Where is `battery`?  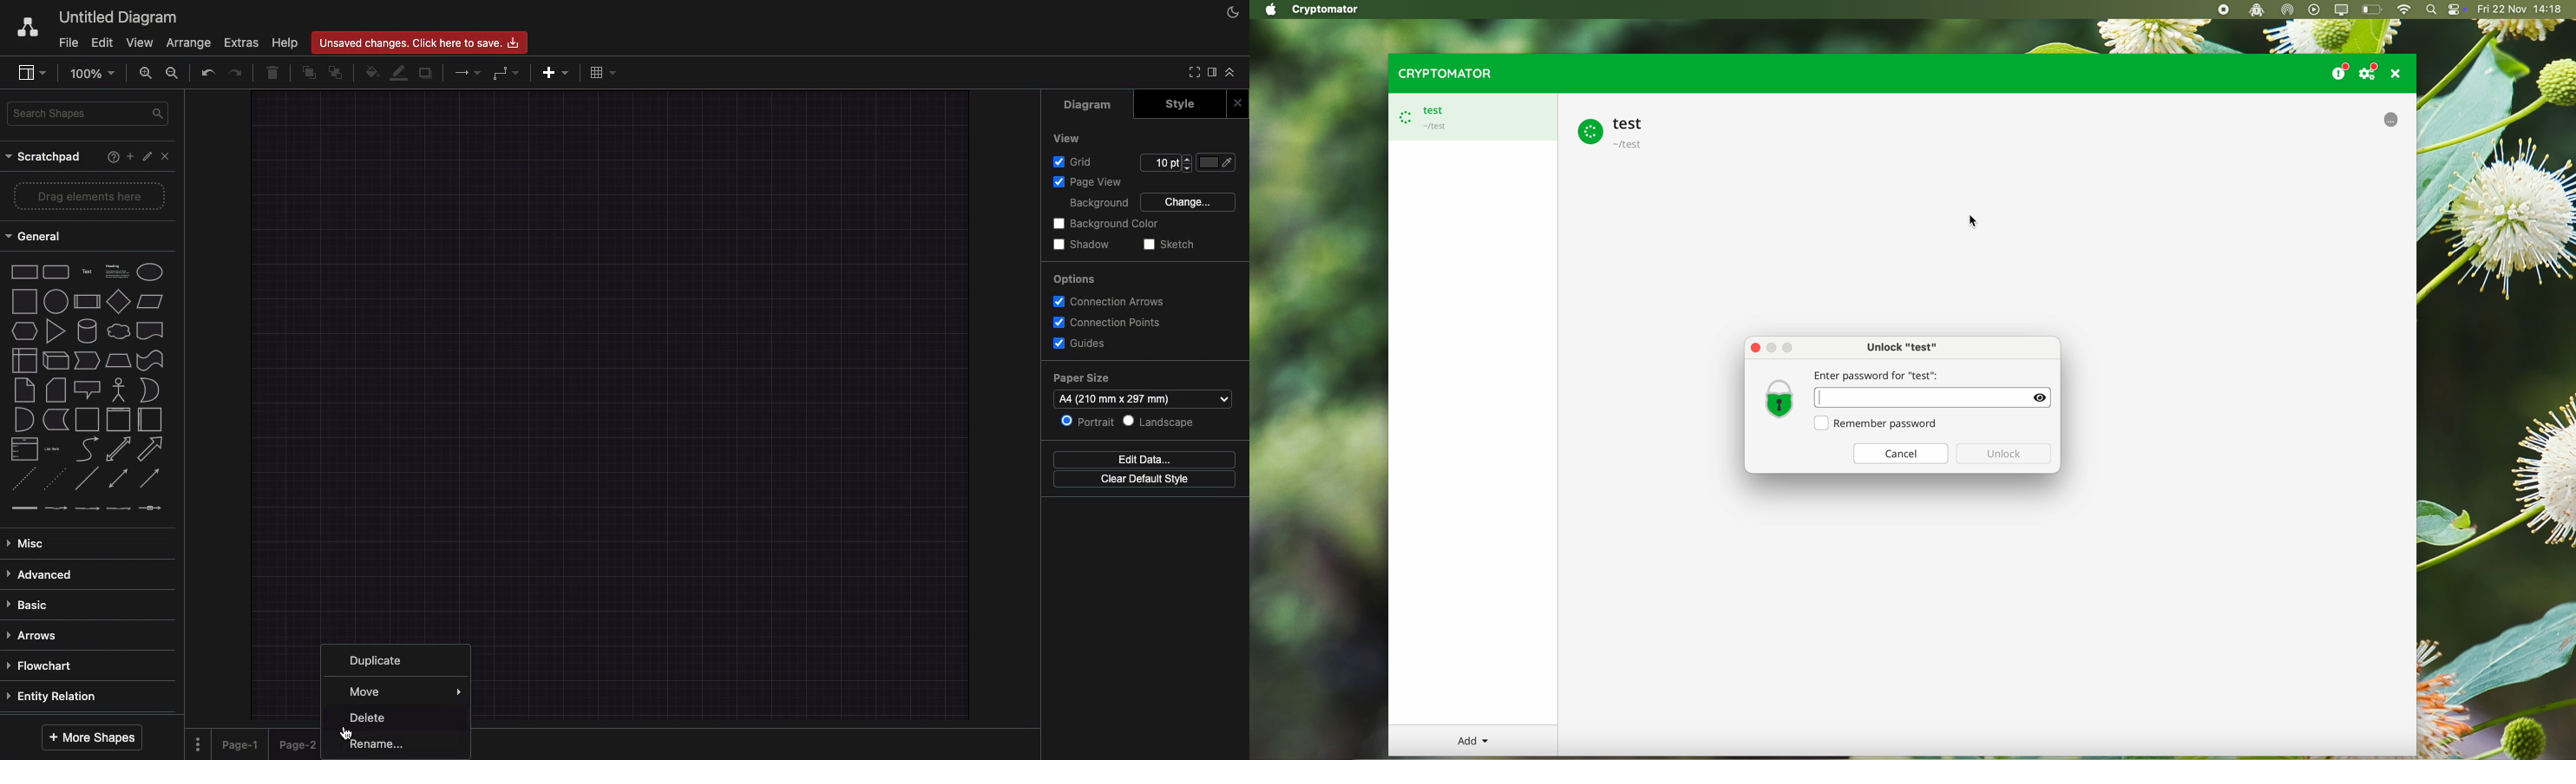
battery is located at coordinates (2373, 10).